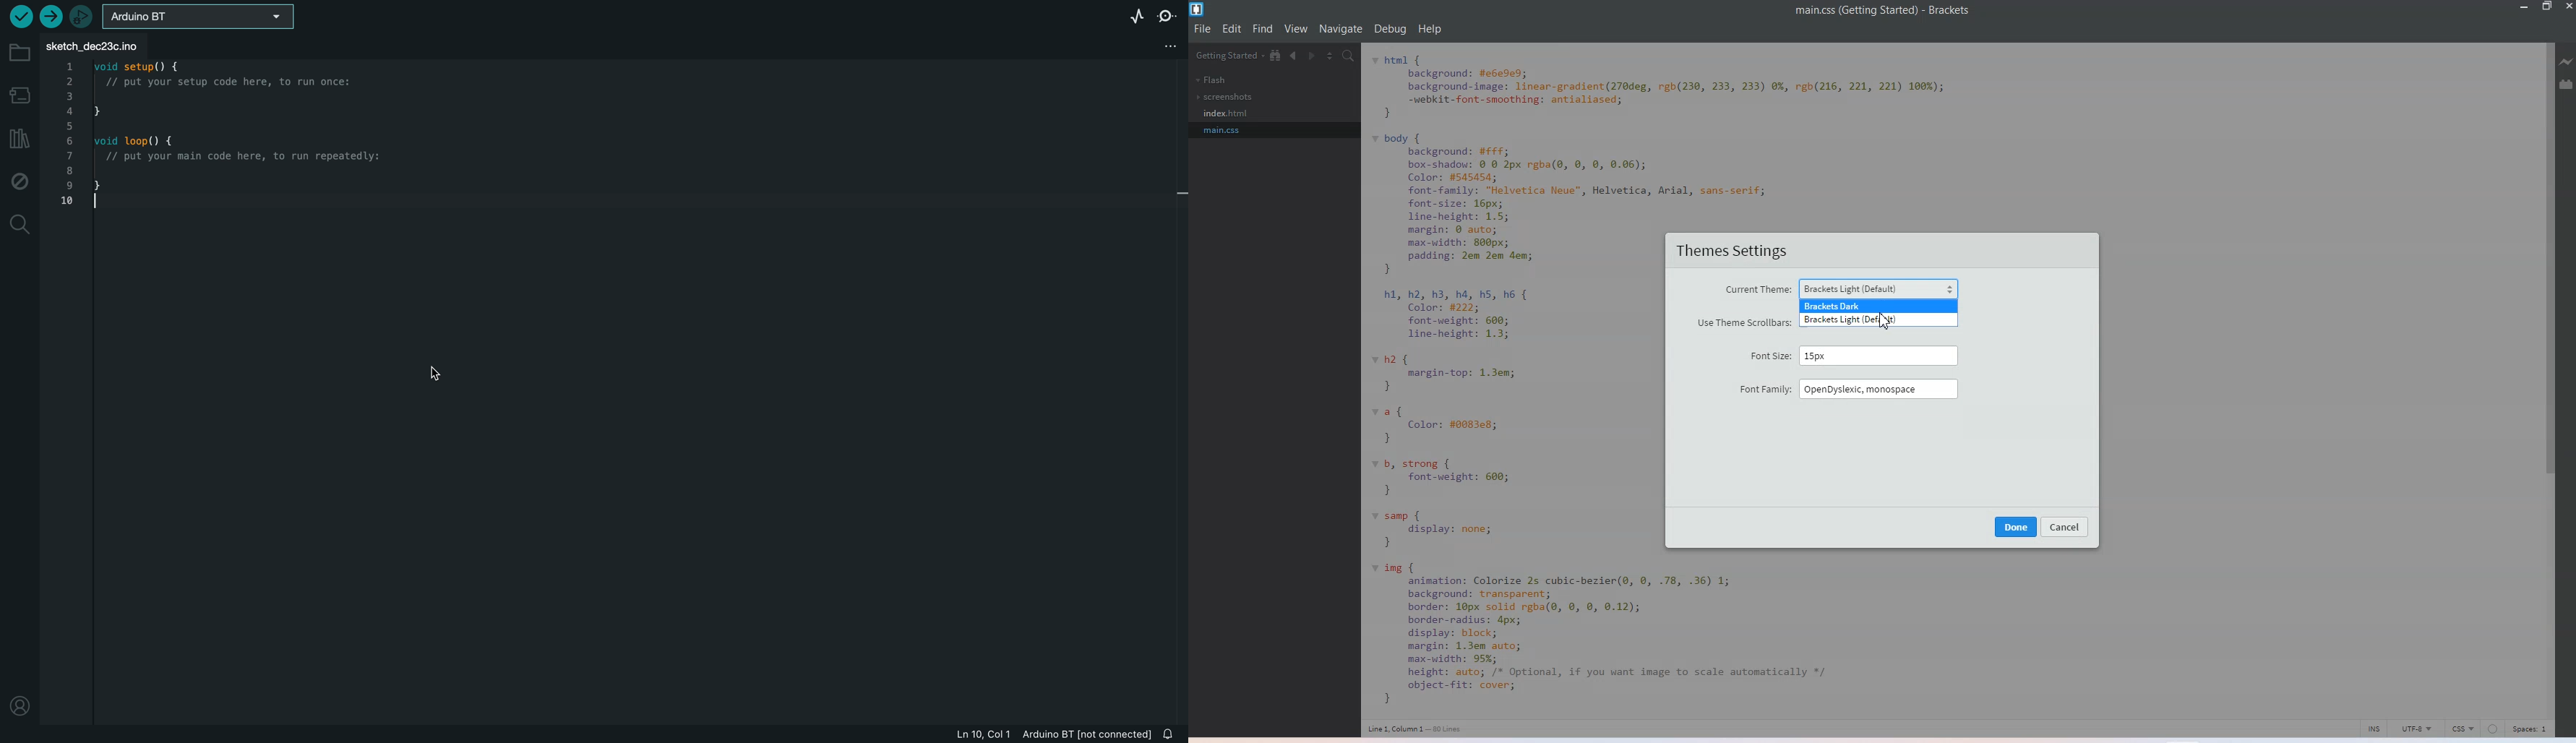 This screenshot has height=756, width=2576. I want to click on Find, so click(1263, 28).